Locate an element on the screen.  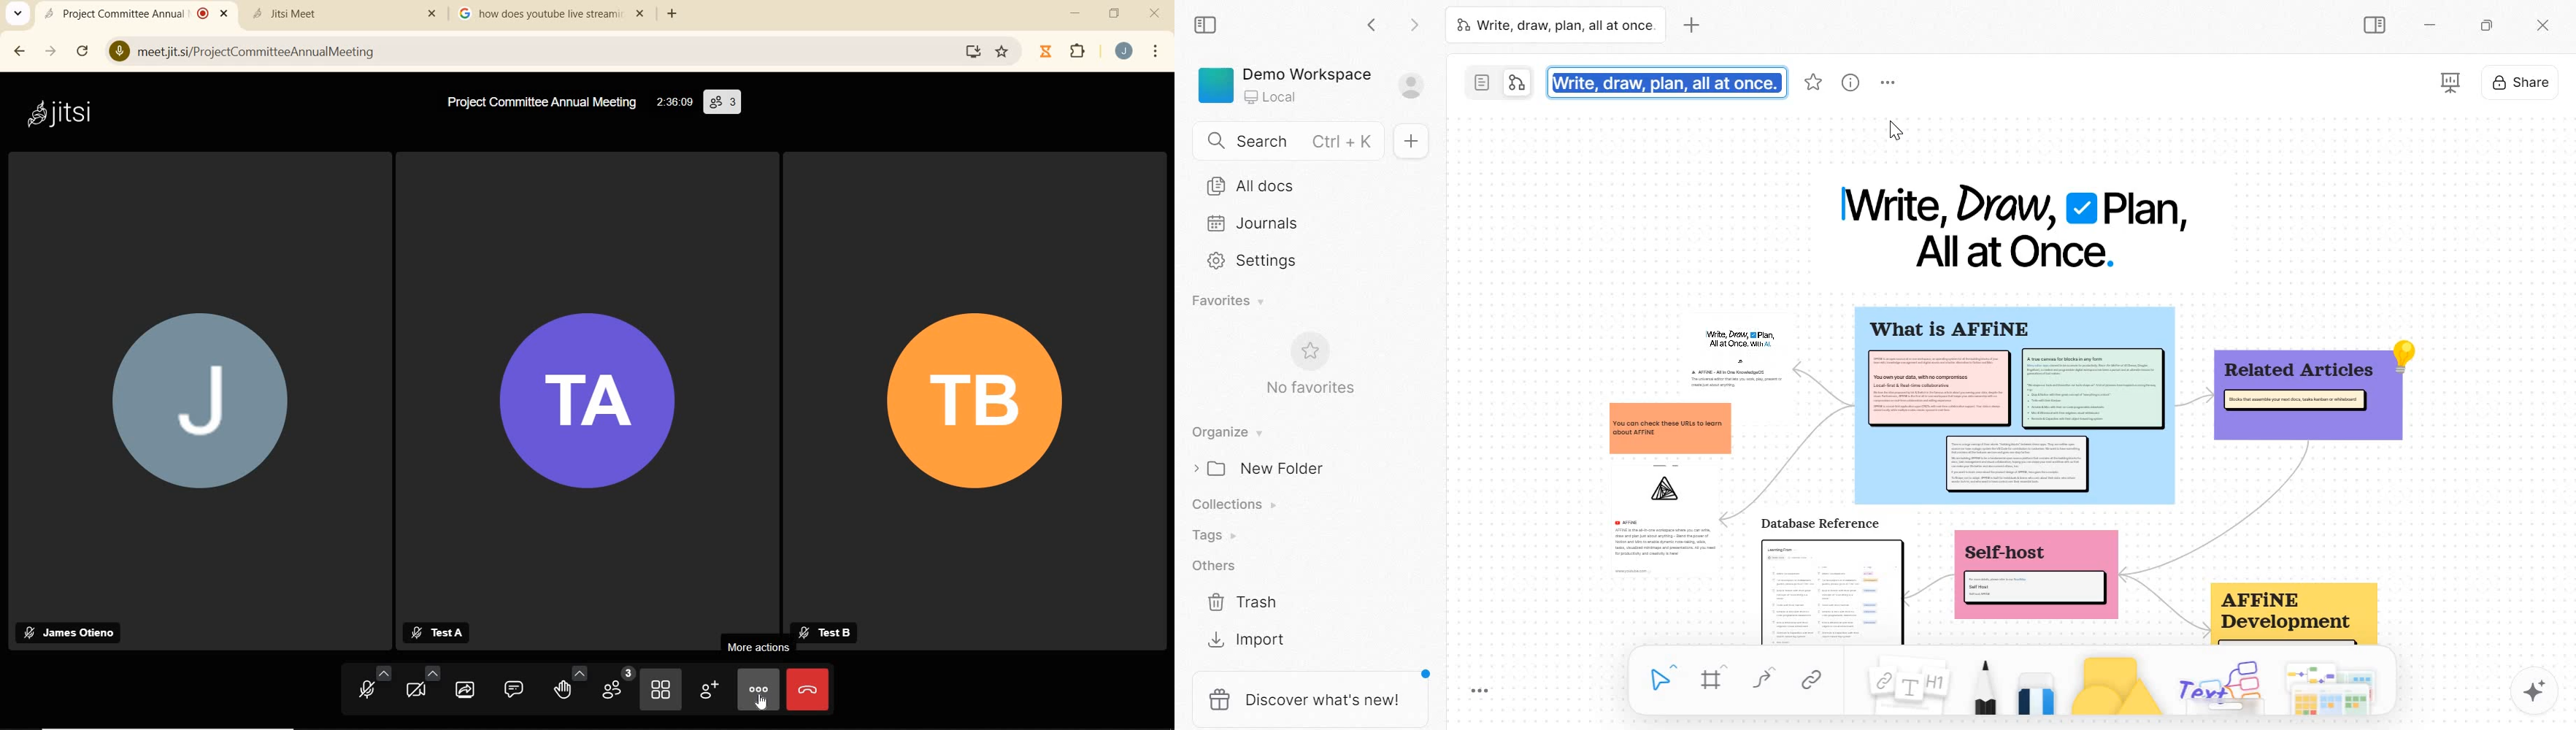
MORE ACTIONS is located at coordinates (758, 692).